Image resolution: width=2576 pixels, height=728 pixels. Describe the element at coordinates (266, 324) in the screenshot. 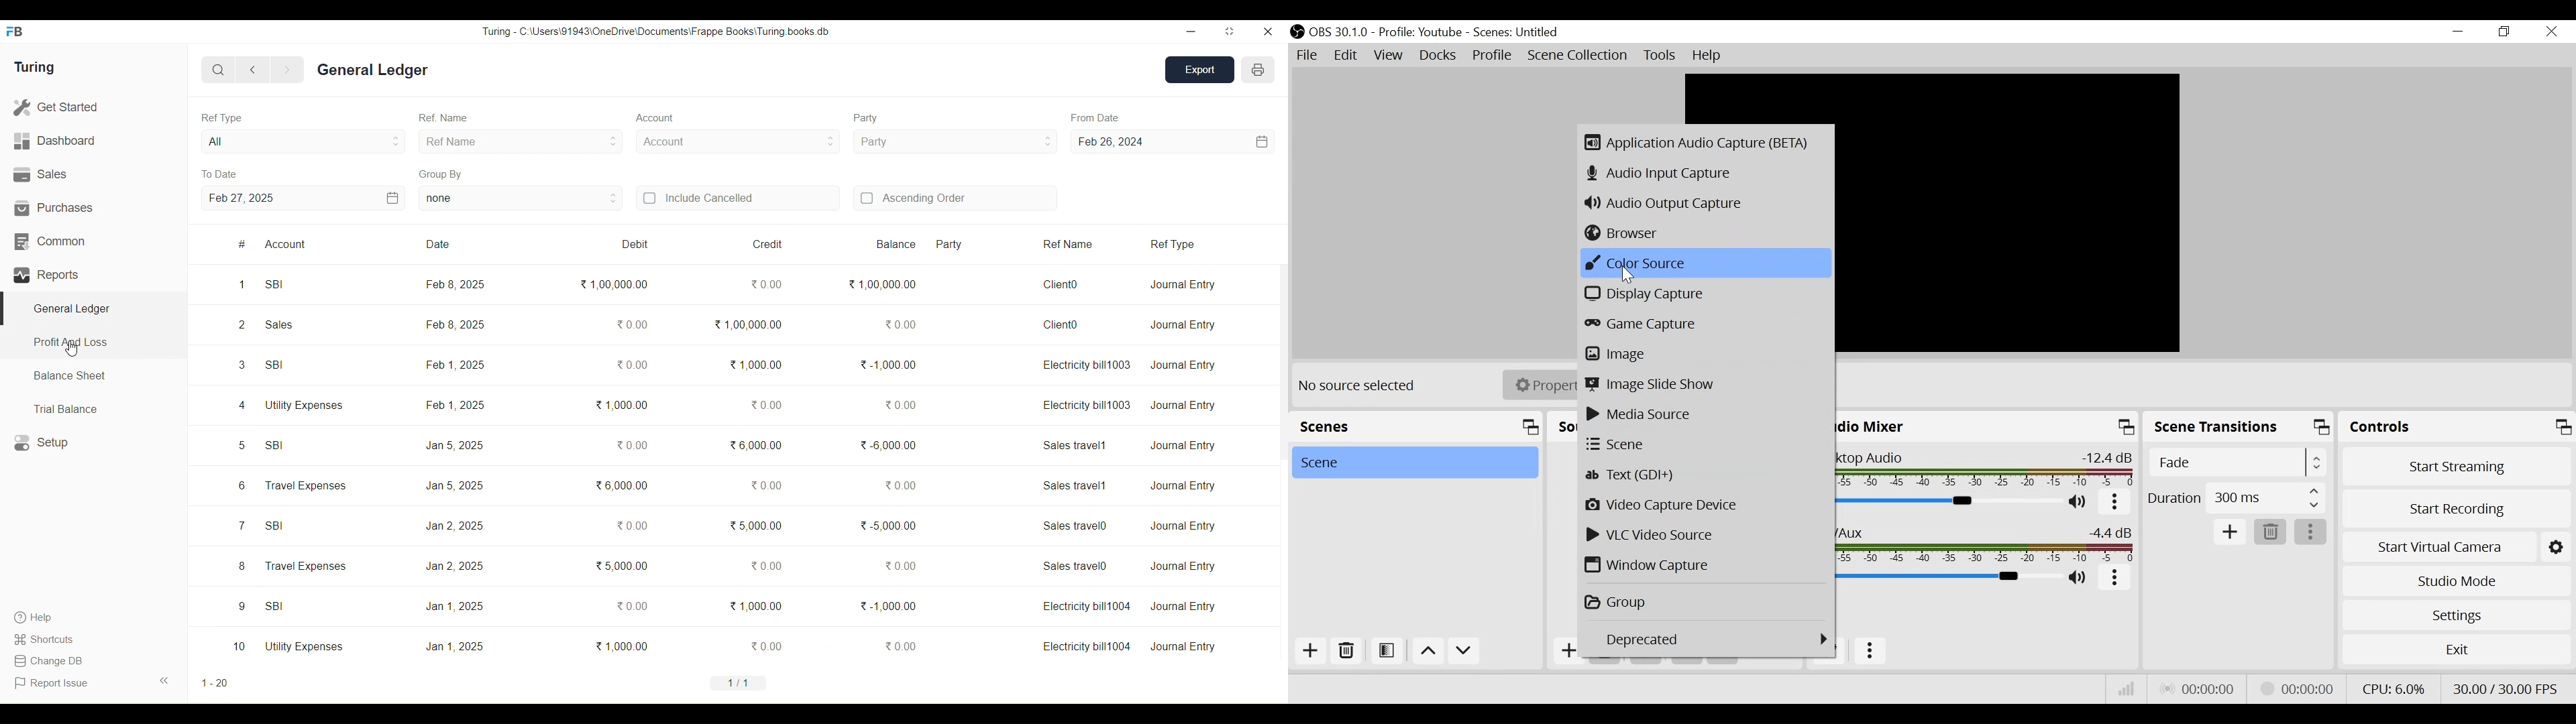

I see `2 Sales` at that location.